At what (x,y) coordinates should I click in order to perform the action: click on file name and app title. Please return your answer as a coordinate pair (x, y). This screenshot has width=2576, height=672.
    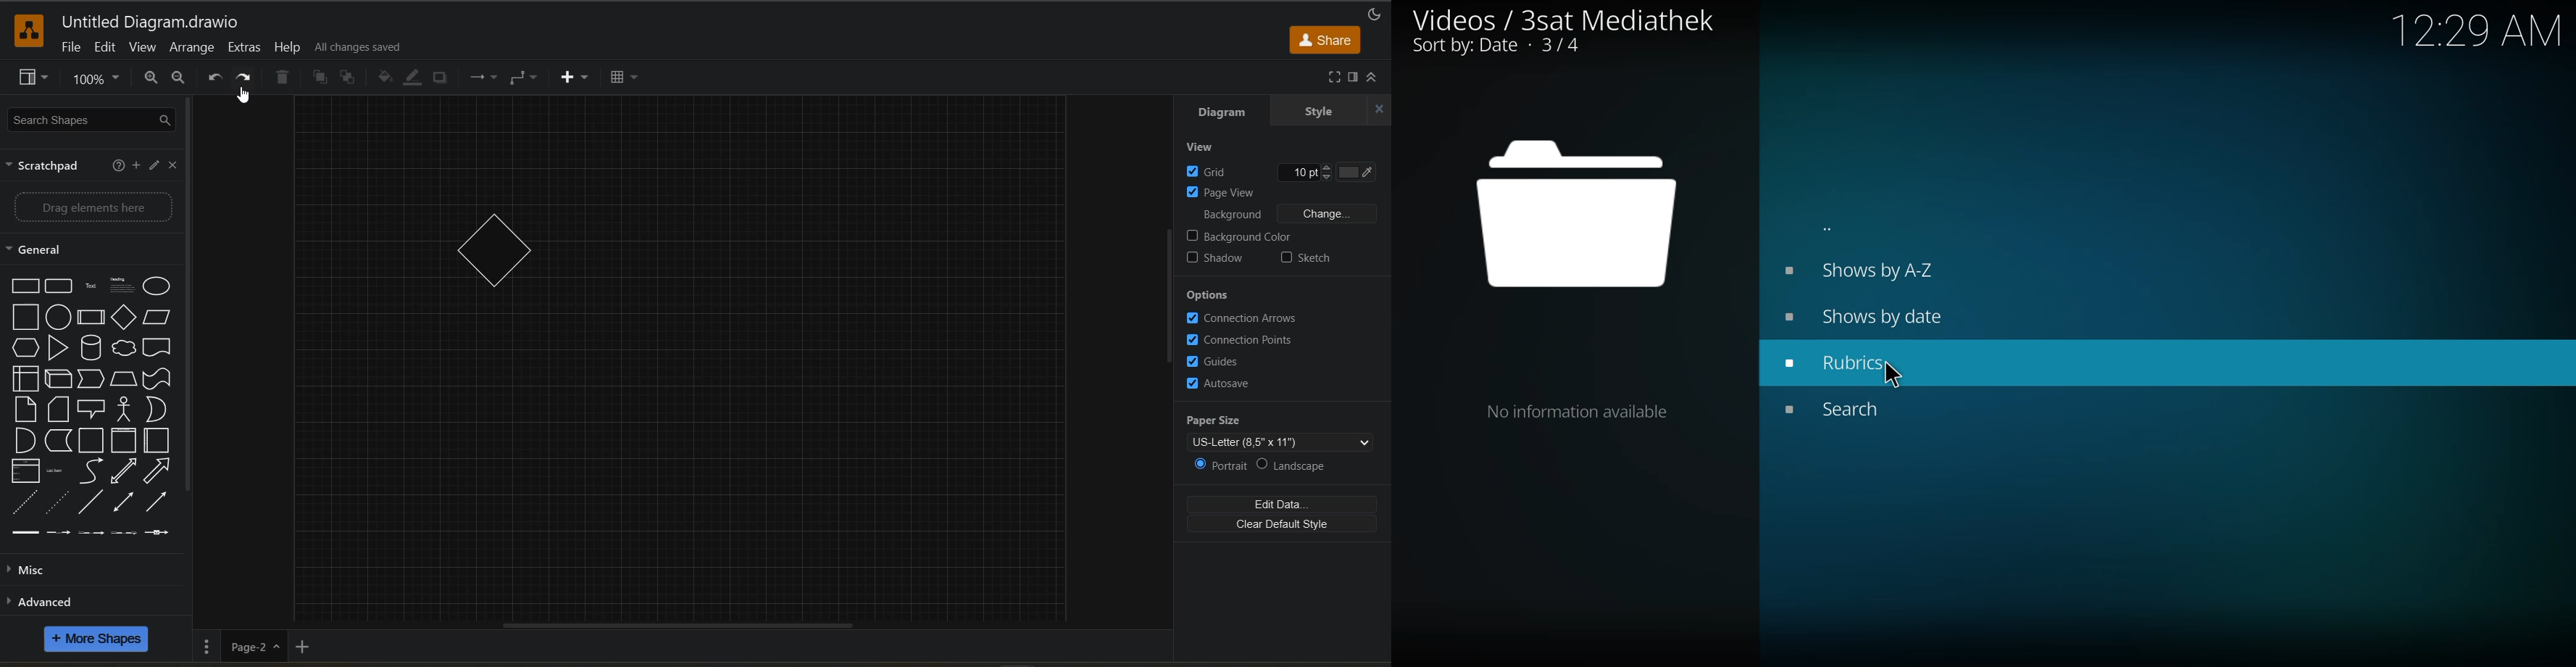
    Looking at the image, I should click on (157, 23).